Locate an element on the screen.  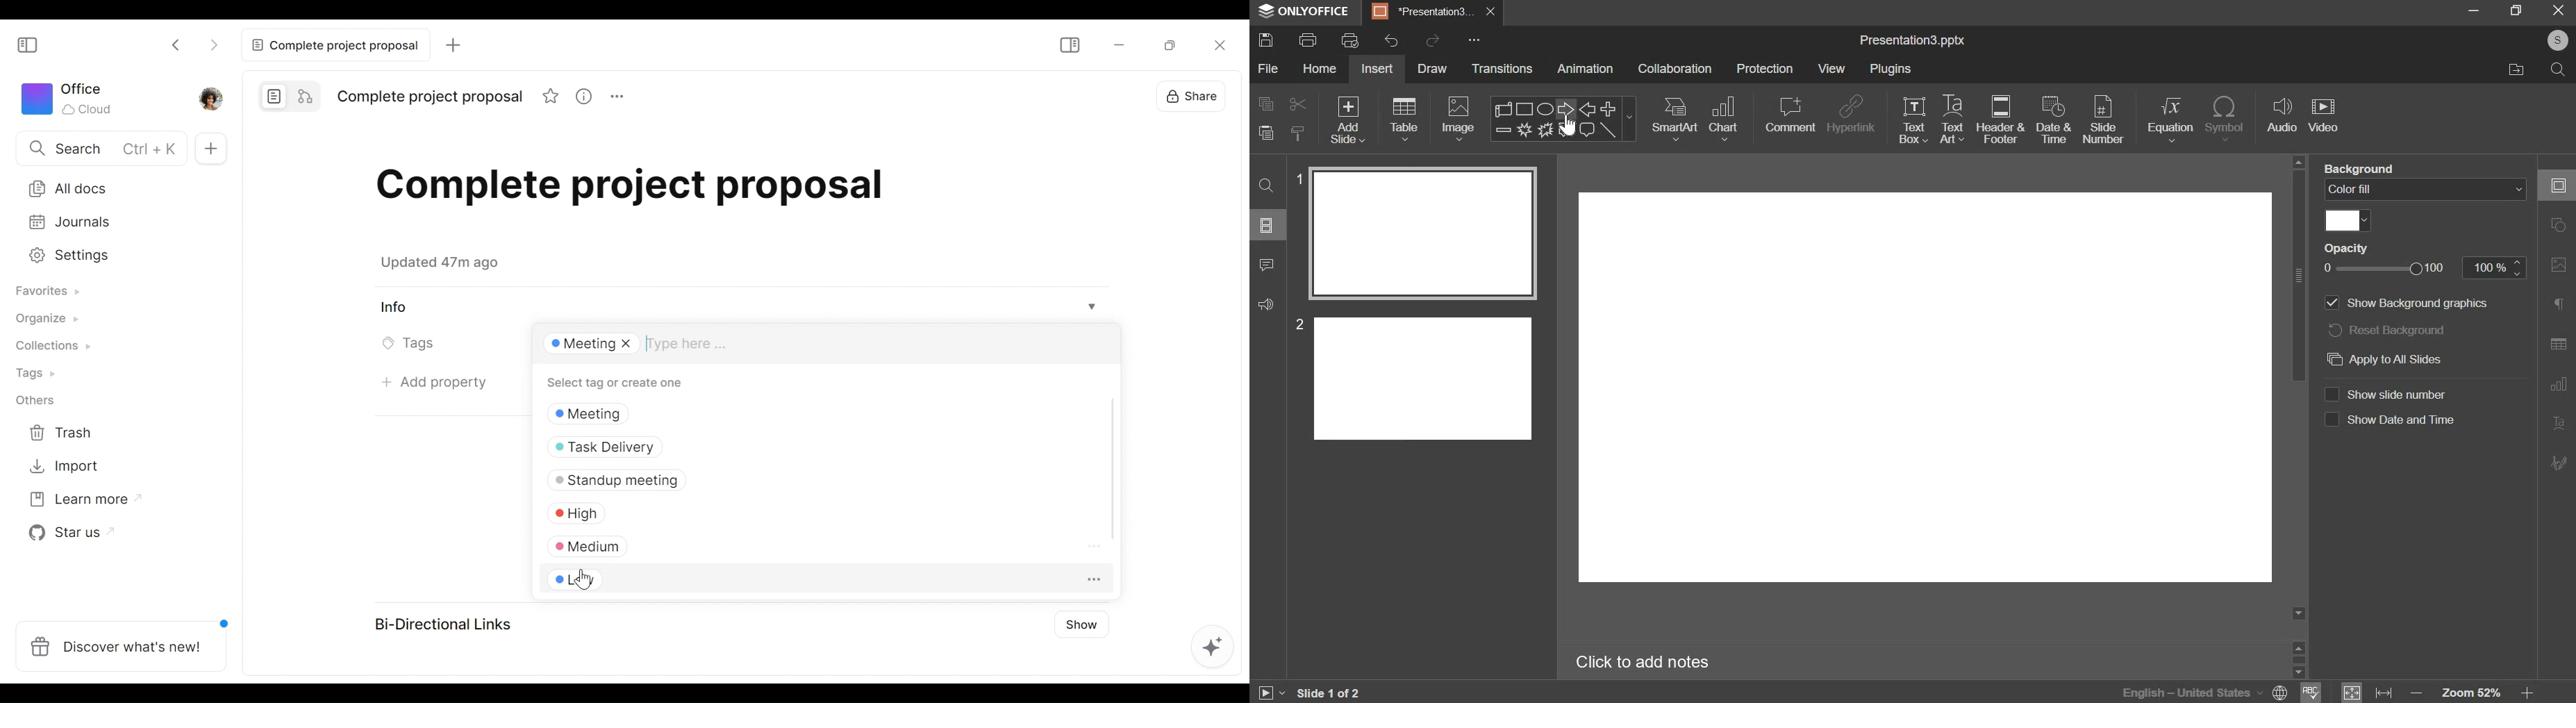
fit to width is located at coordinates (2384, 693).